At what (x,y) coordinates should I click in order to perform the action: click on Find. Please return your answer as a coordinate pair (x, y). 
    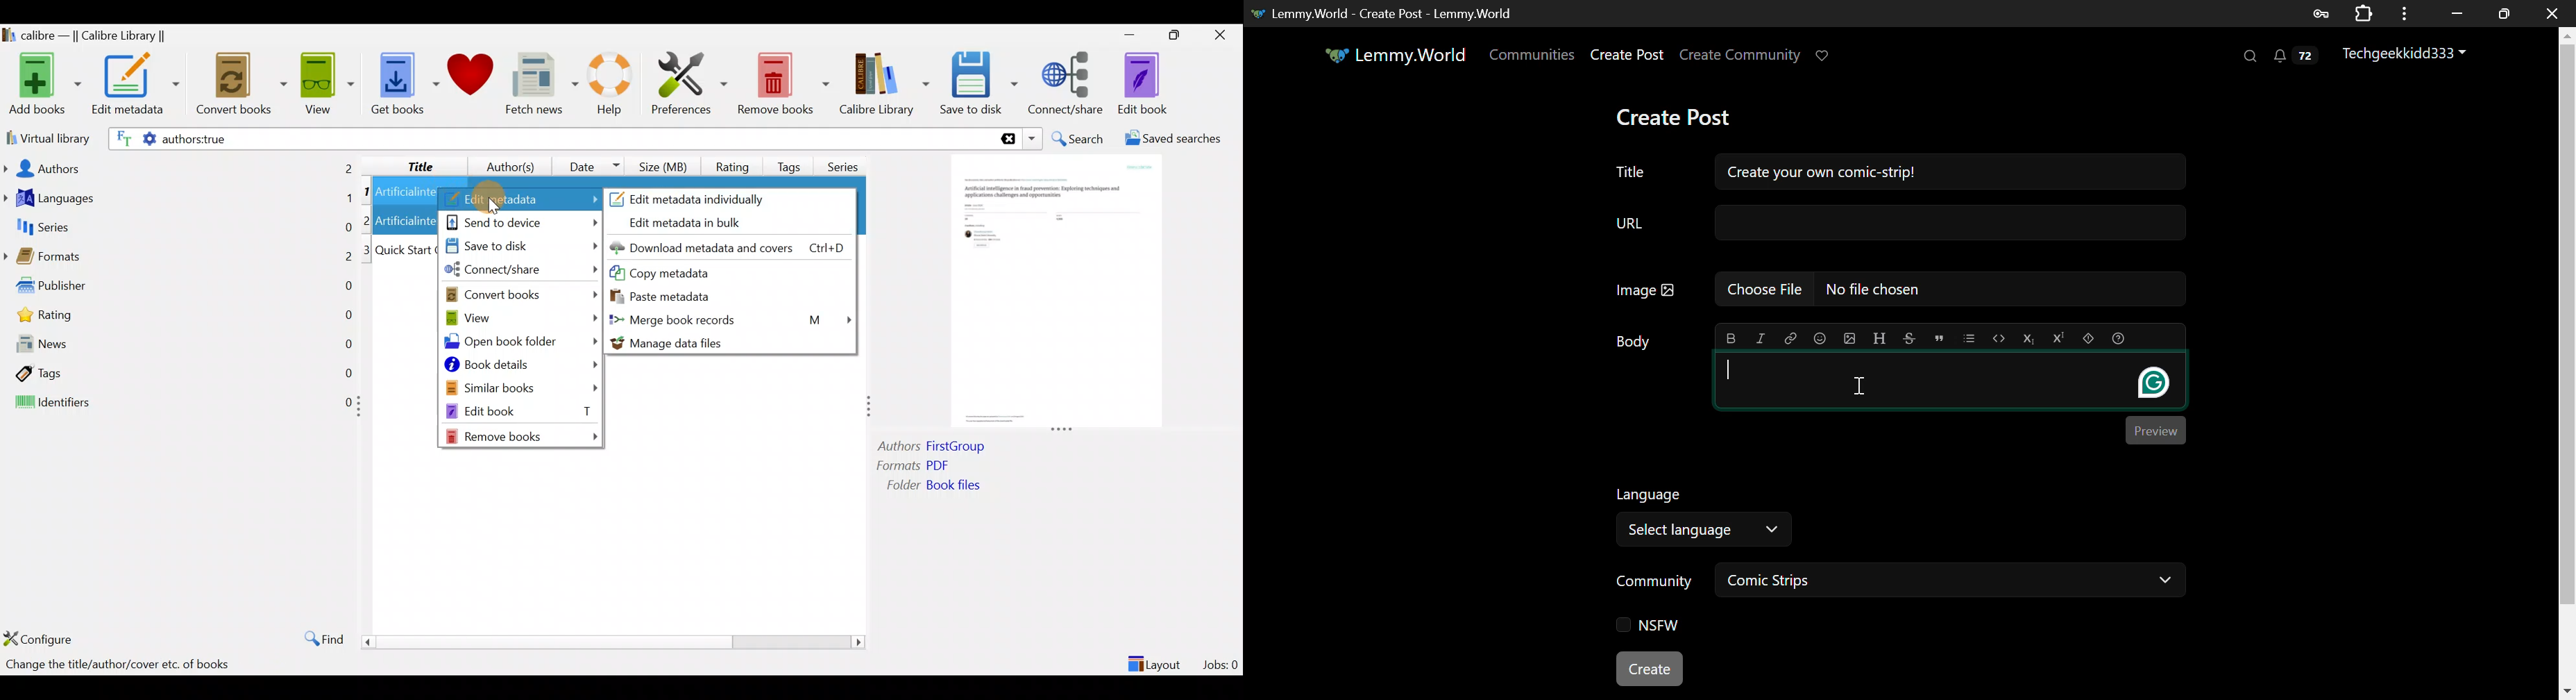
    Looking at the image, I should click on (317, 638).